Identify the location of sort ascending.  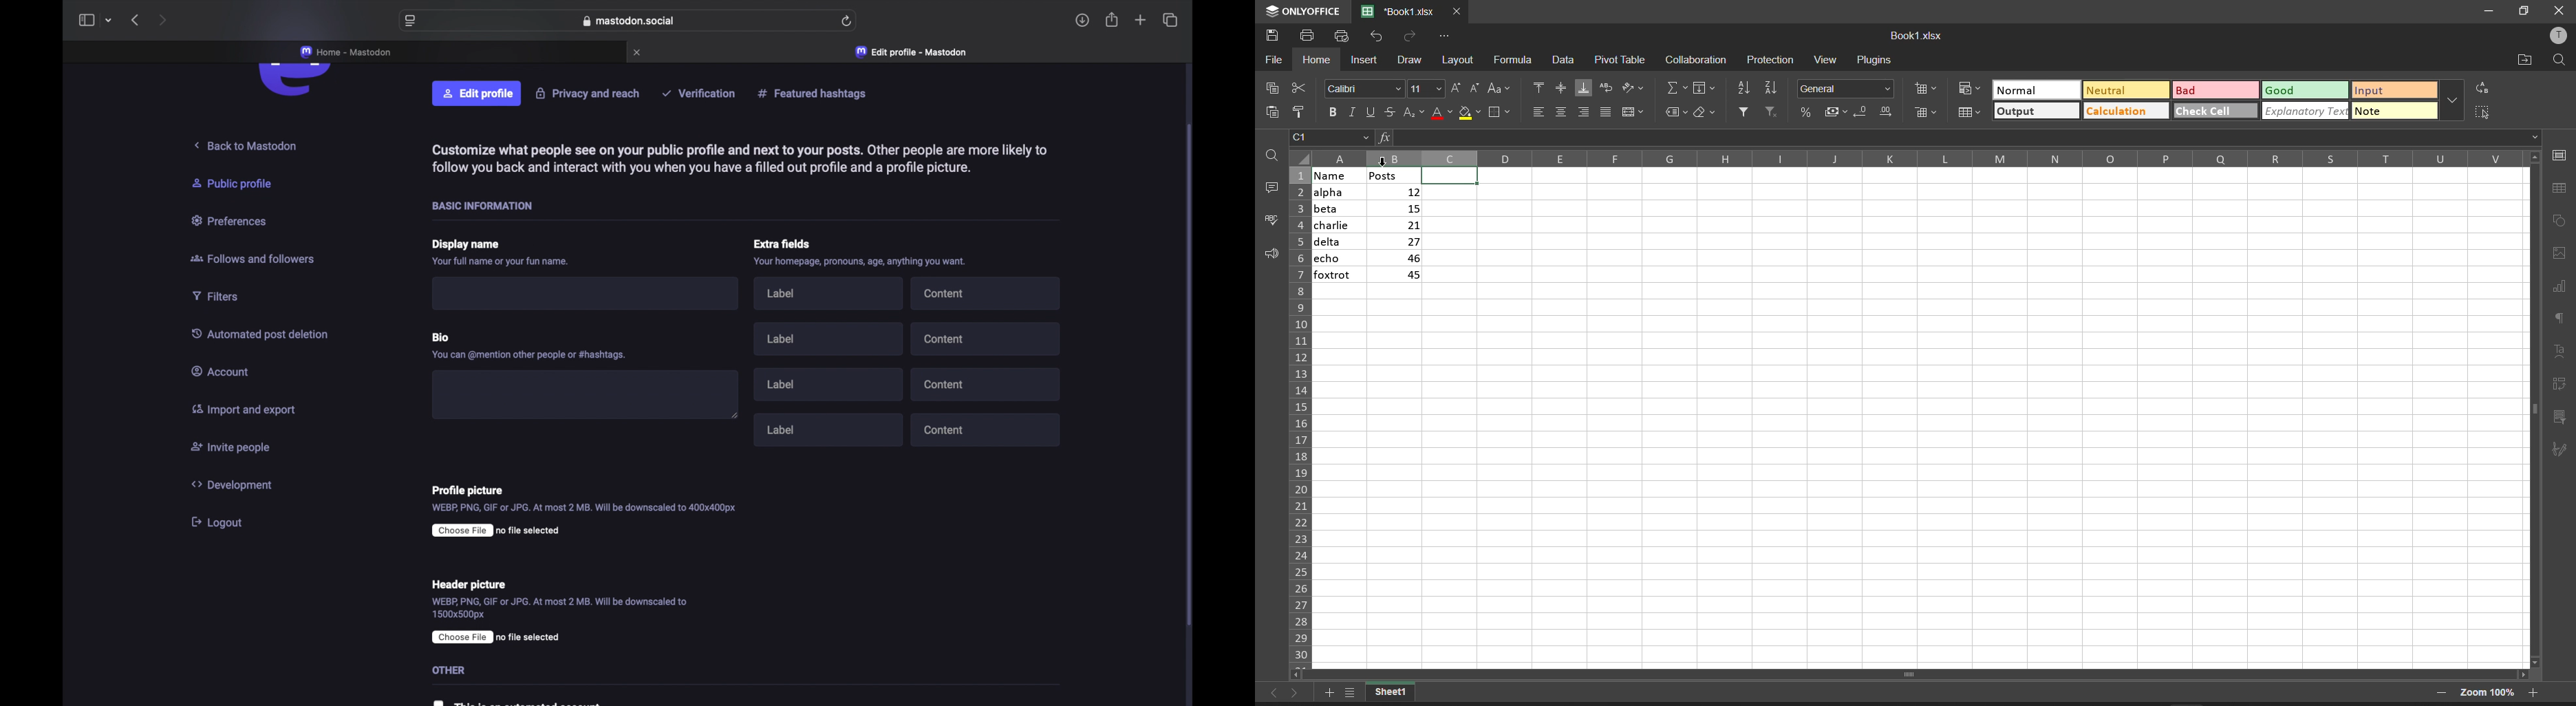
(1743, 88).